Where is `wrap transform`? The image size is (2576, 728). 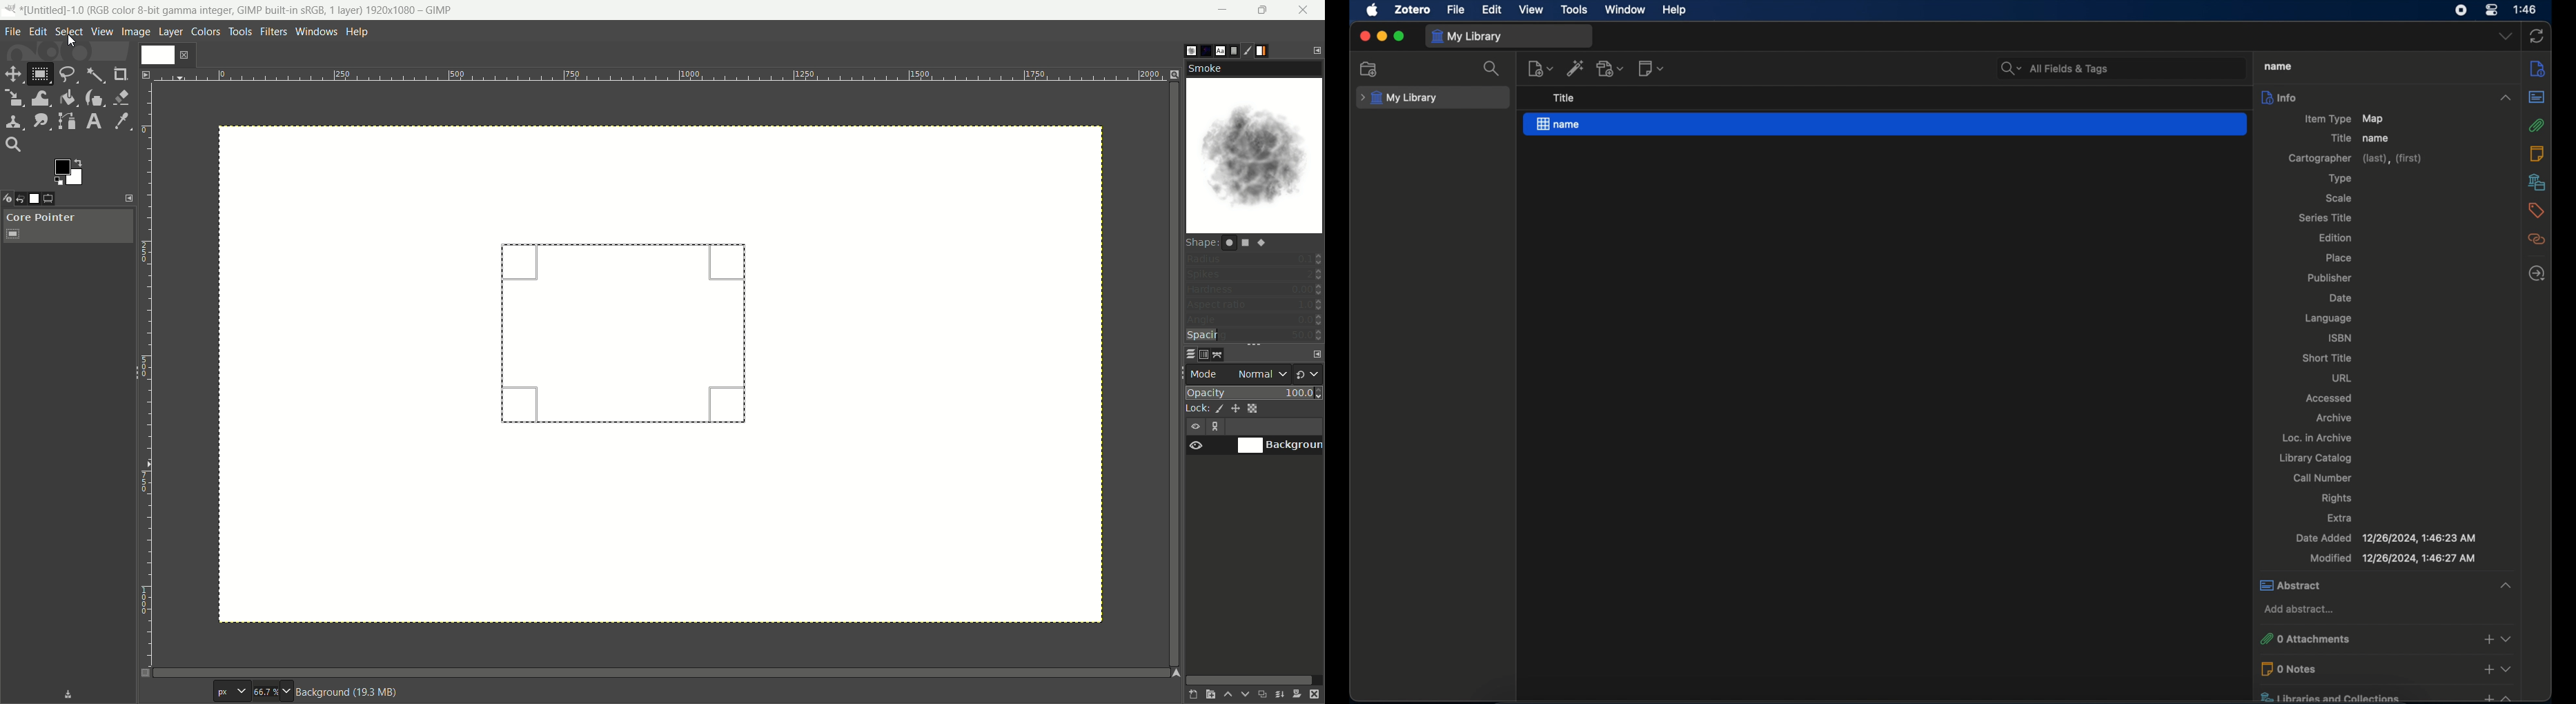
wrap transform is located at coordinates (41, 97).